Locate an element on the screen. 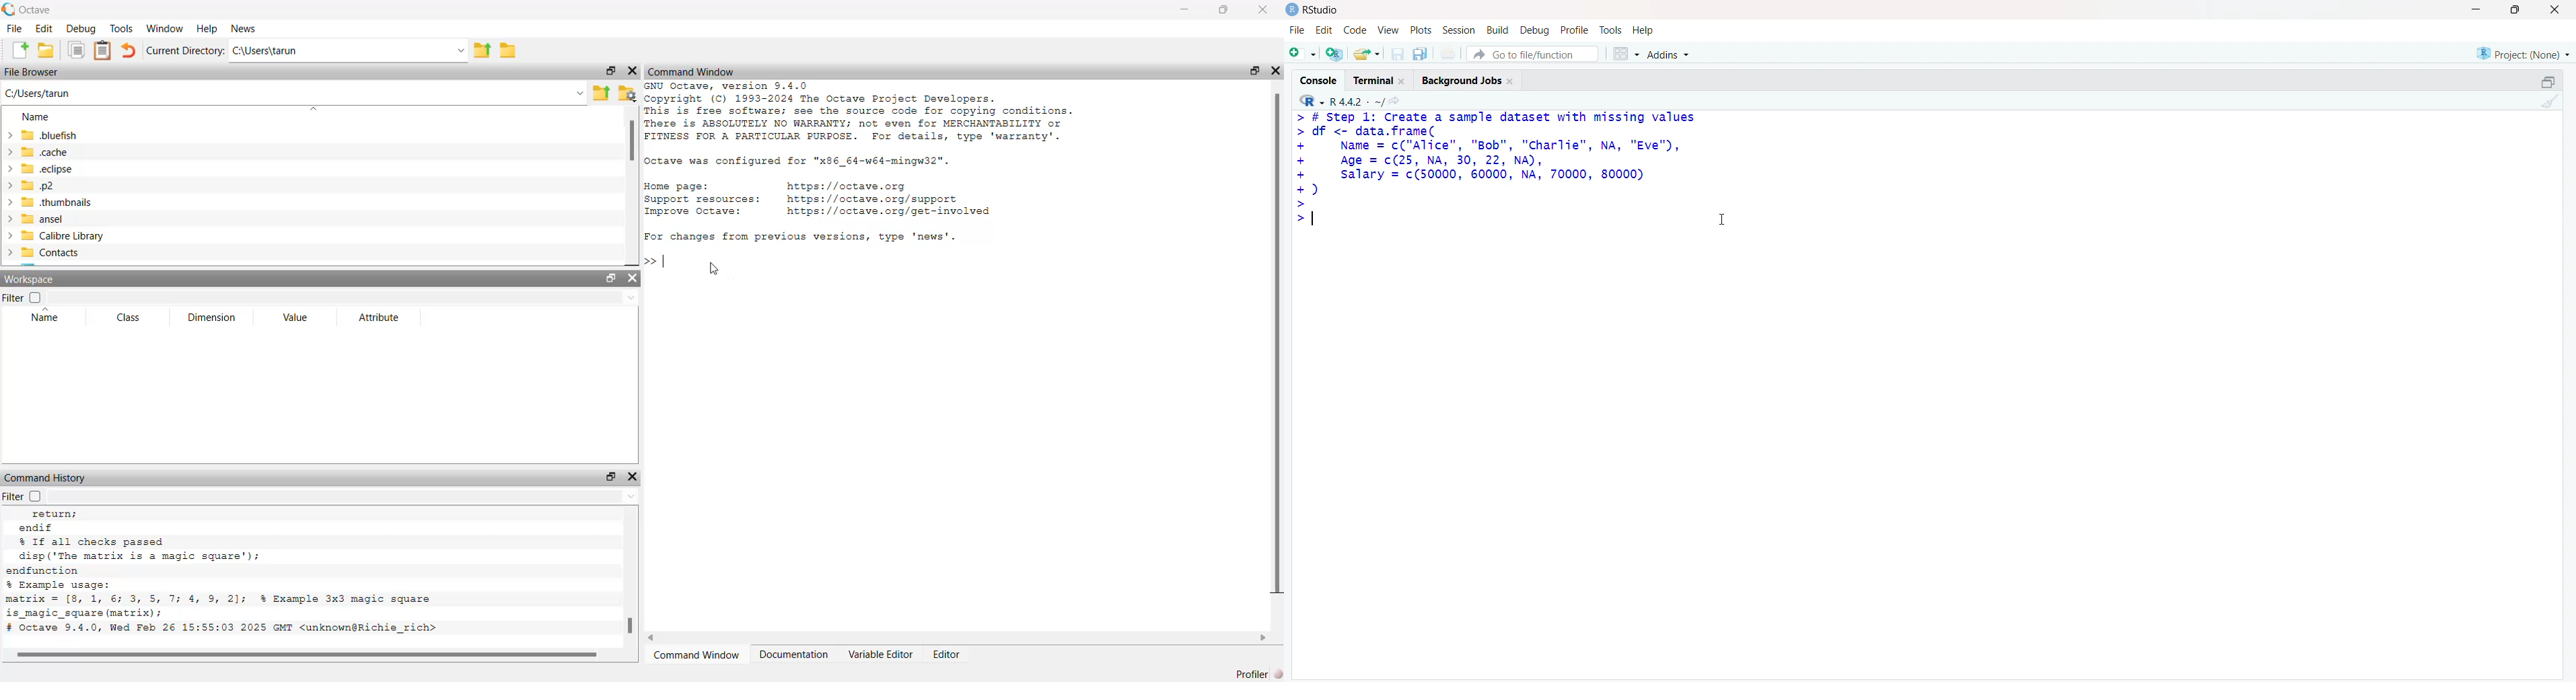 The height and width of the screenshot is (700, 2576). Attribute is located at coordinates (378, 317).